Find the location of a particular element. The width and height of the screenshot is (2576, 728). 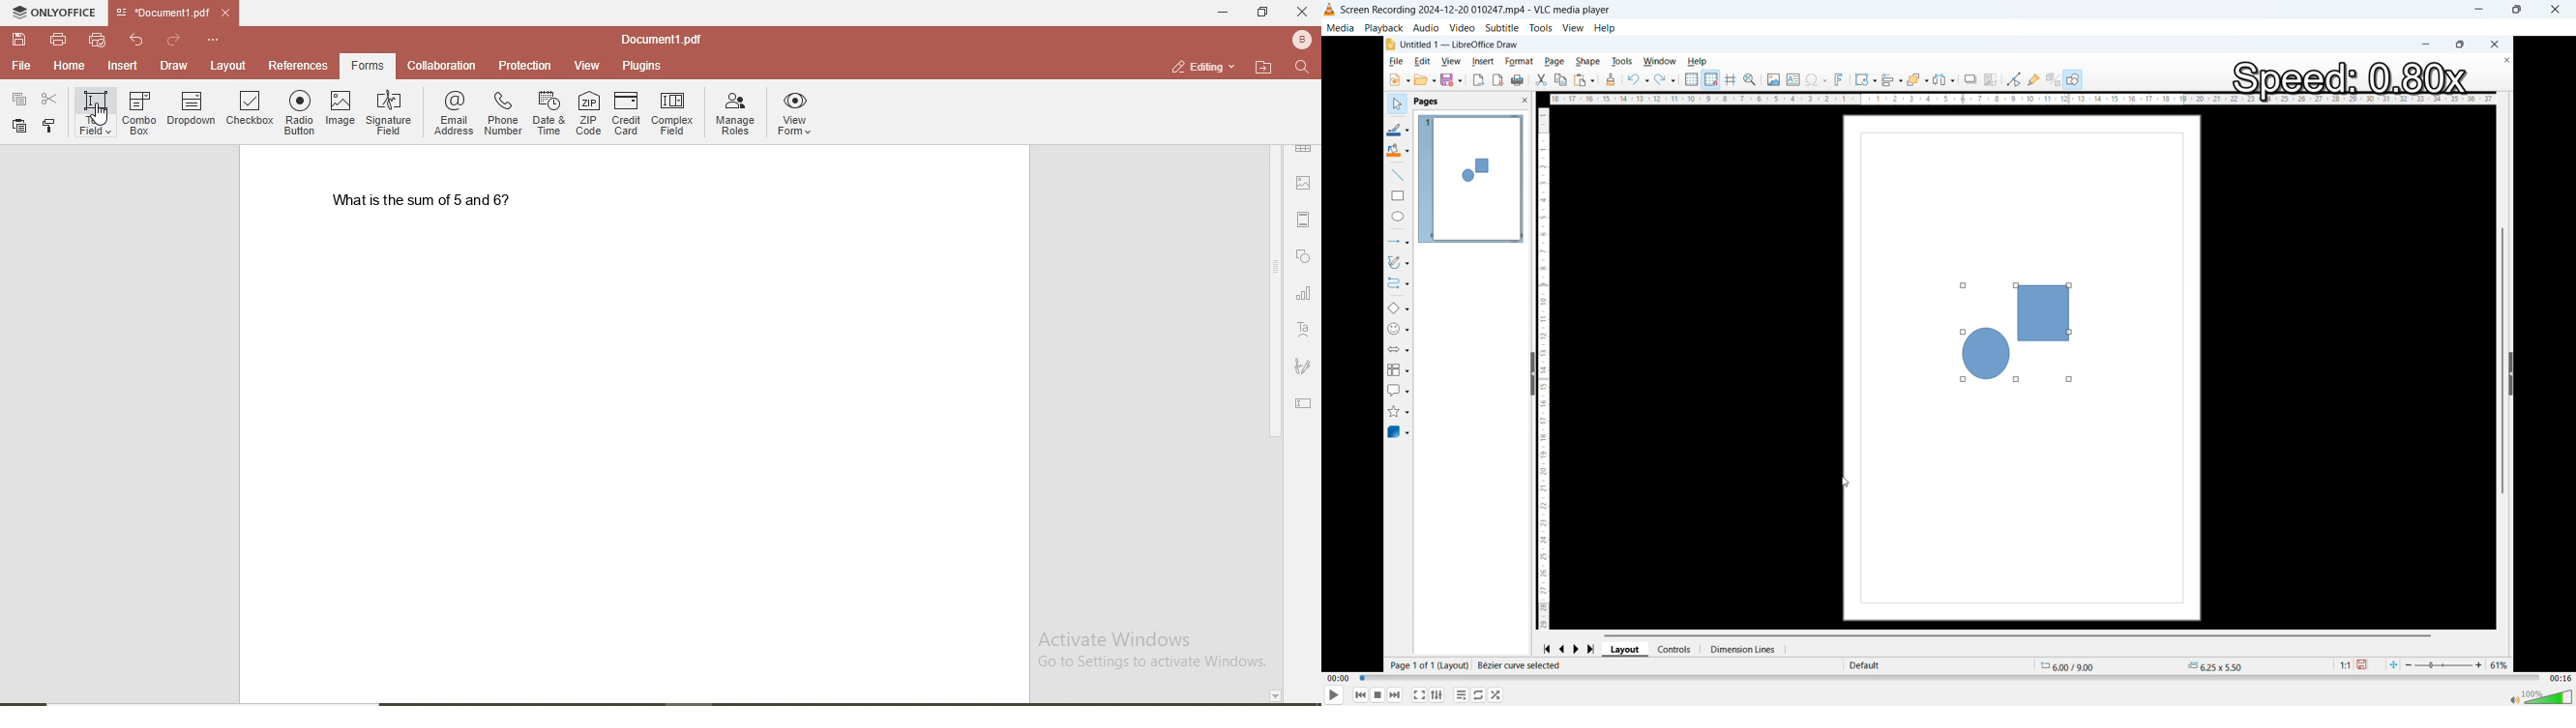

close is located at coordinates (1303, 11).